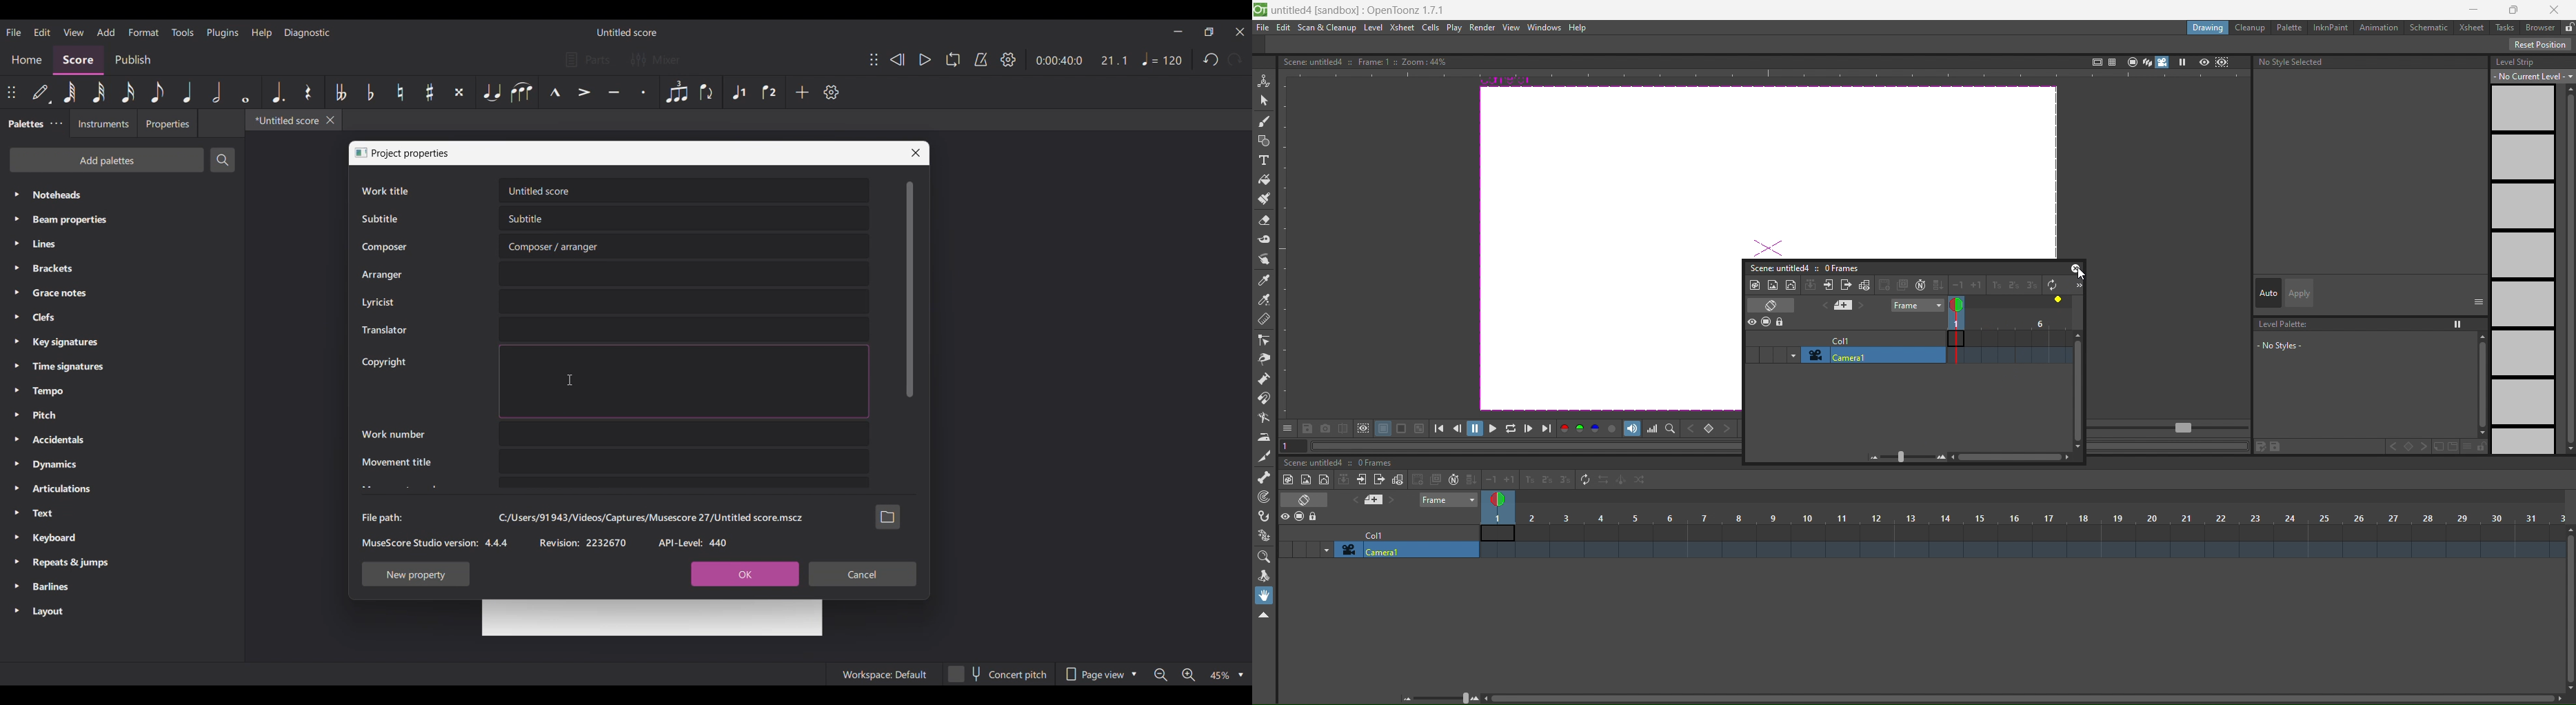 This screenshot has width=2576, height=728. What do you see at coordinates (42, 32) in the screenshot?
I see `Edit menu` at bounding box center [42, 32].